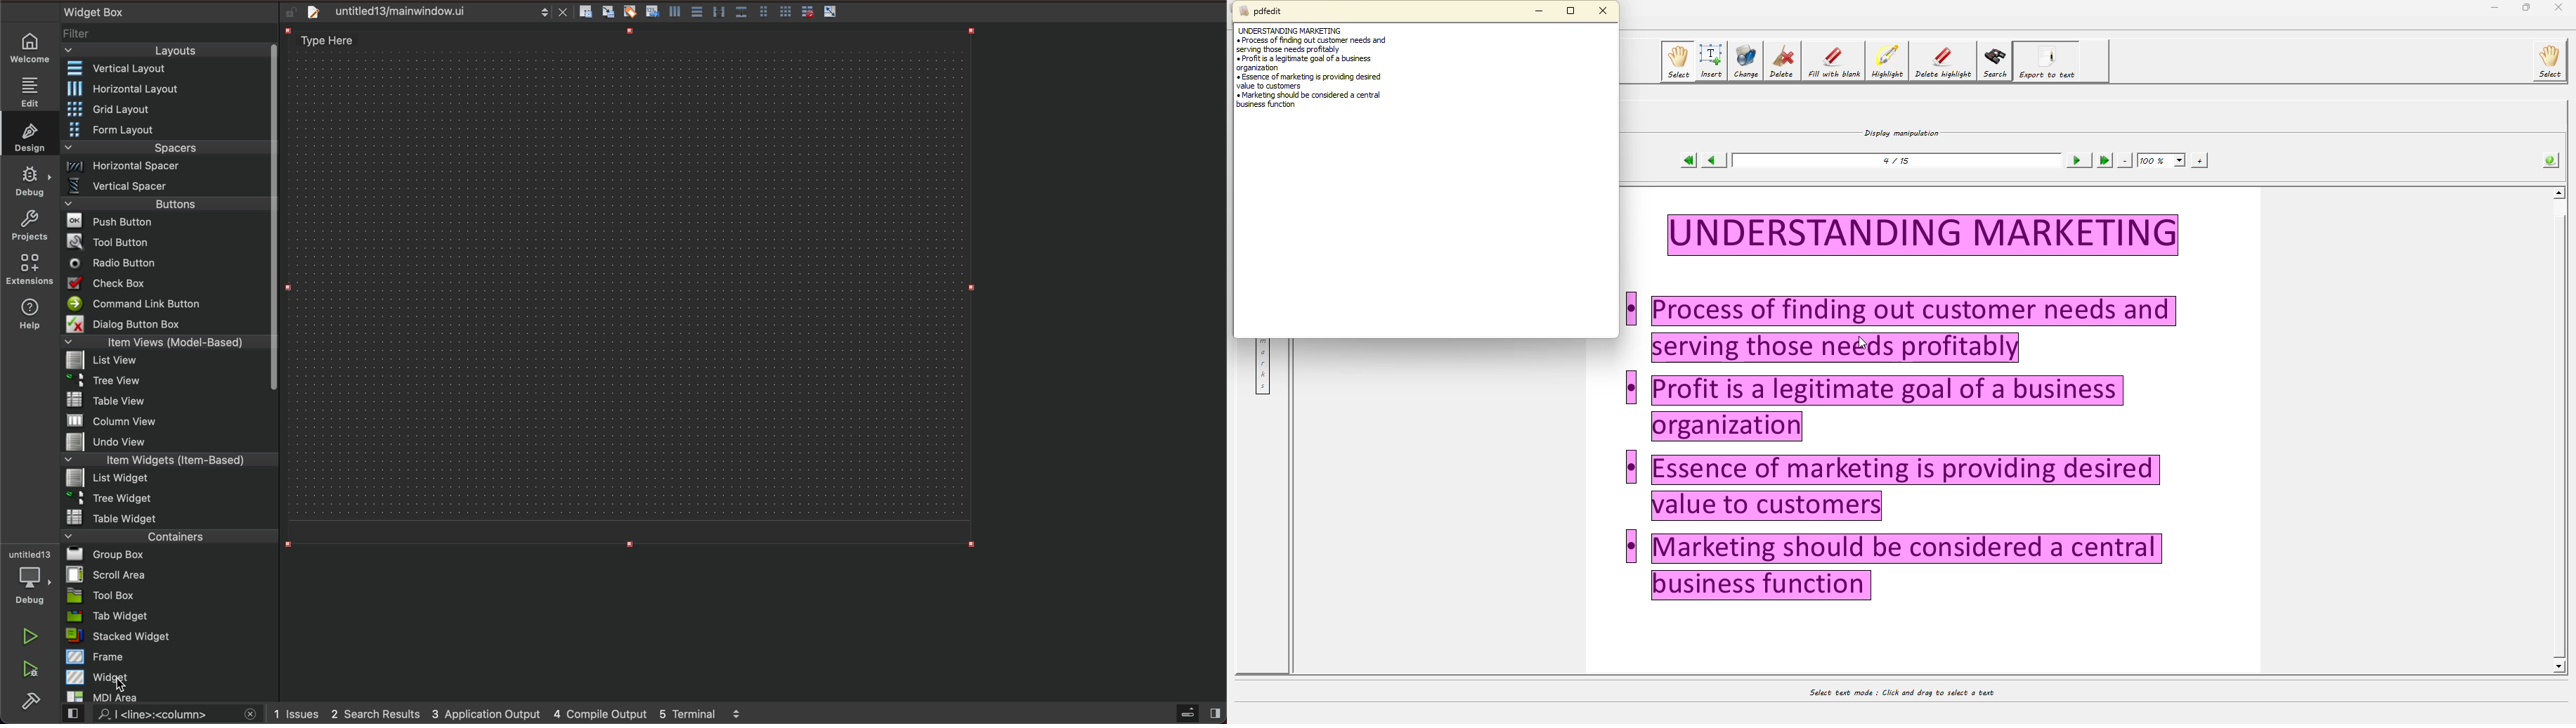 Image resolution: width=2576 pixels, height=728 pixels. What do you see at coordinates (765, 10) in the screenshot?
I see `form layout` at bounding box center [765, 10].